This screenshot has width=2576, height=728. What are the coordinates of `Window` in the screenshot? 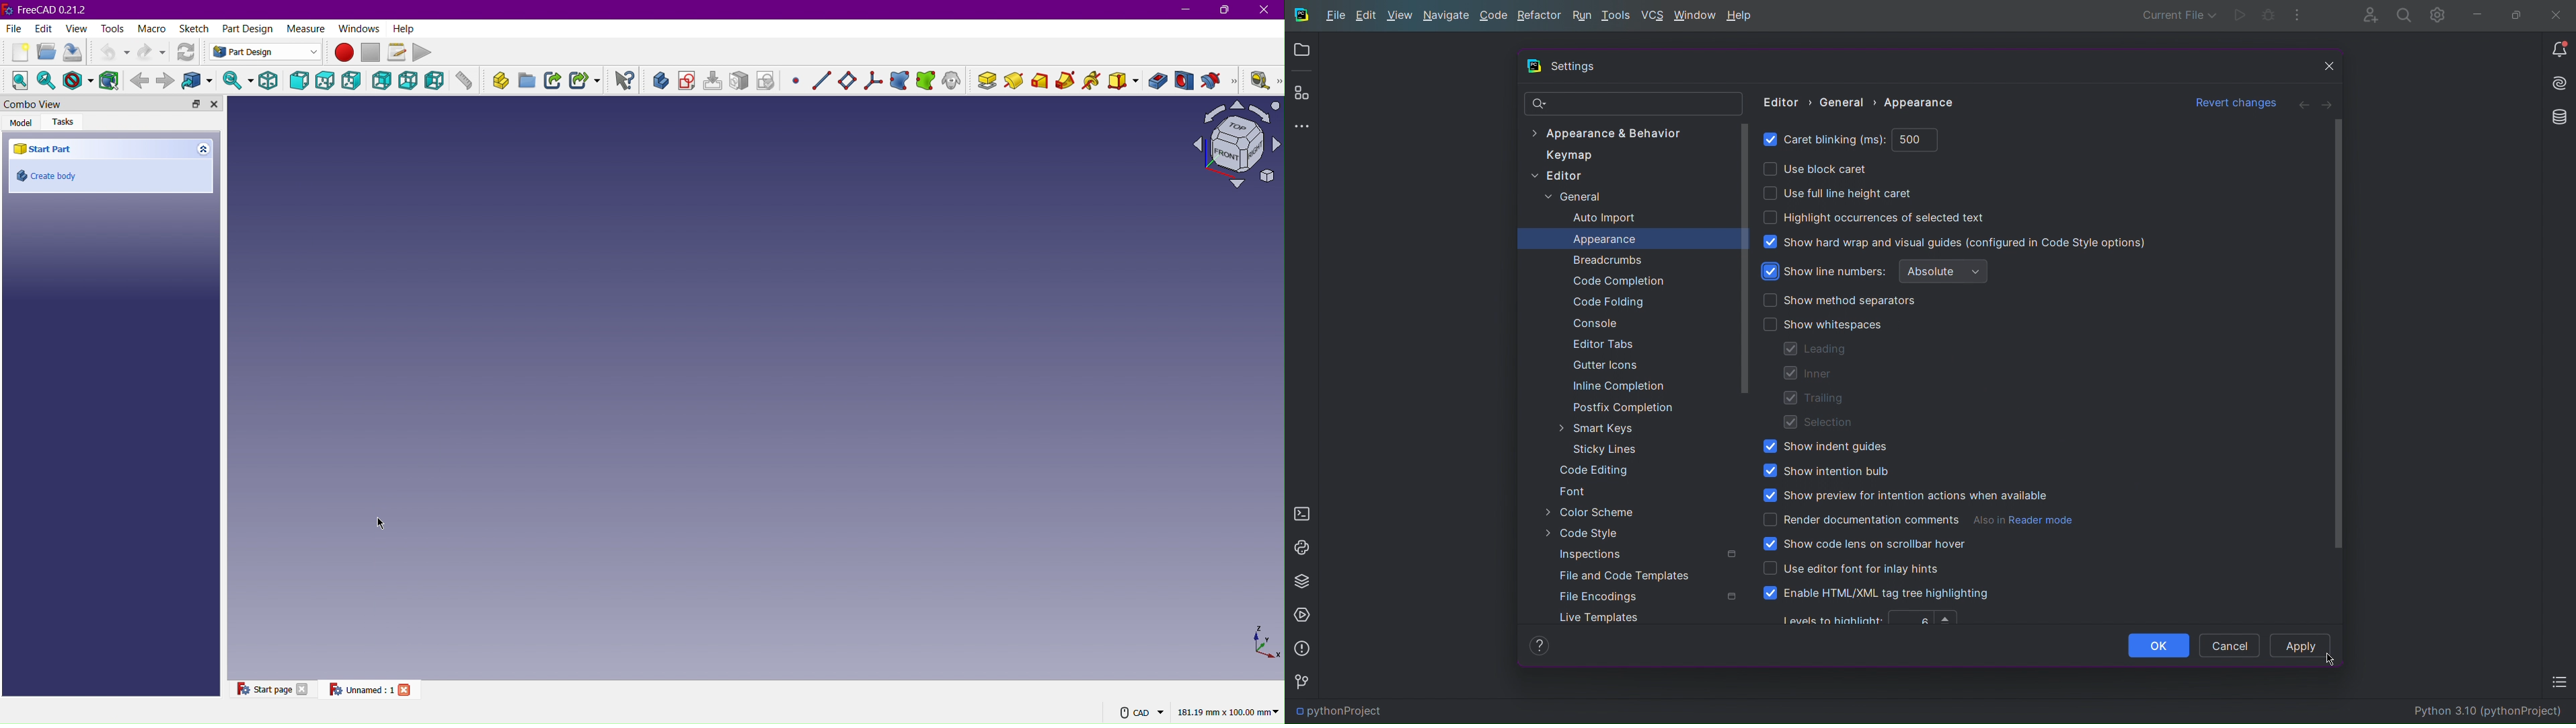 It's located at (1694, 15).